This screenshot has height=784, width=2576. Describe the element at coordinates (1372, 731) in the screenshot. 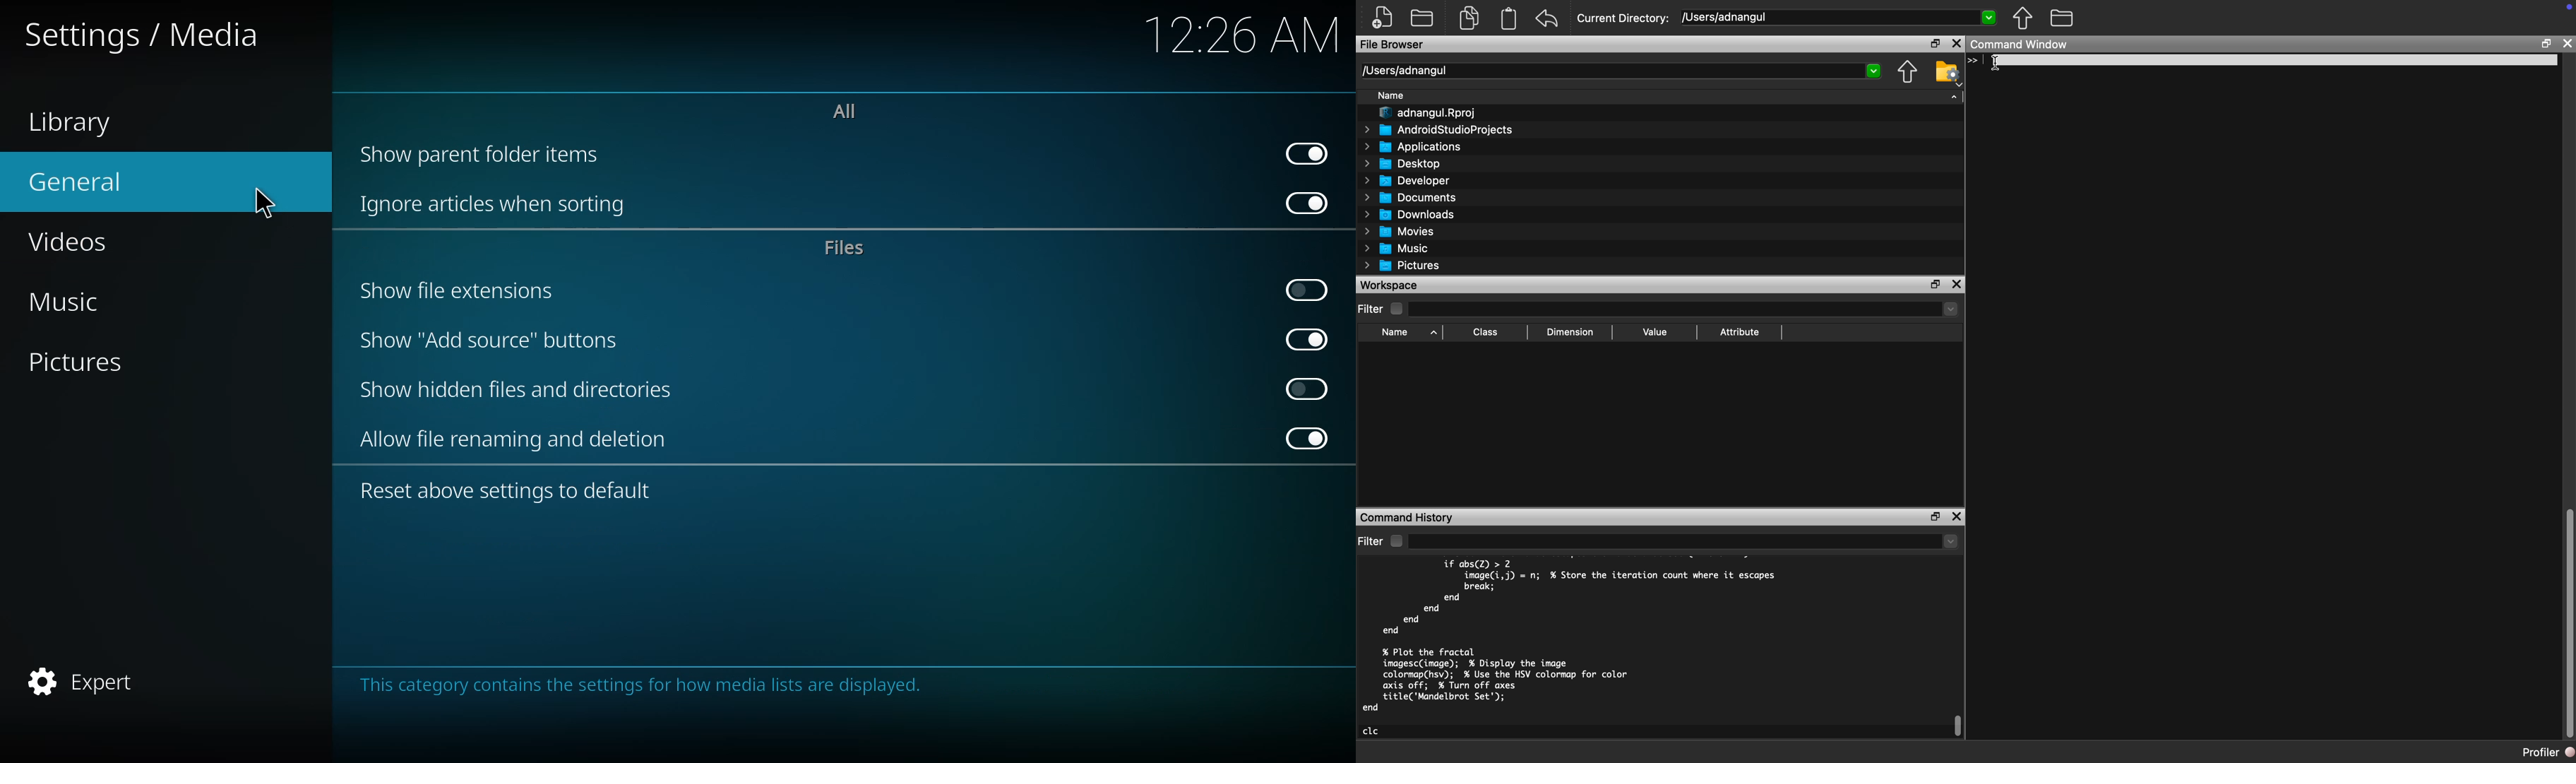

I see `clc` at that location.